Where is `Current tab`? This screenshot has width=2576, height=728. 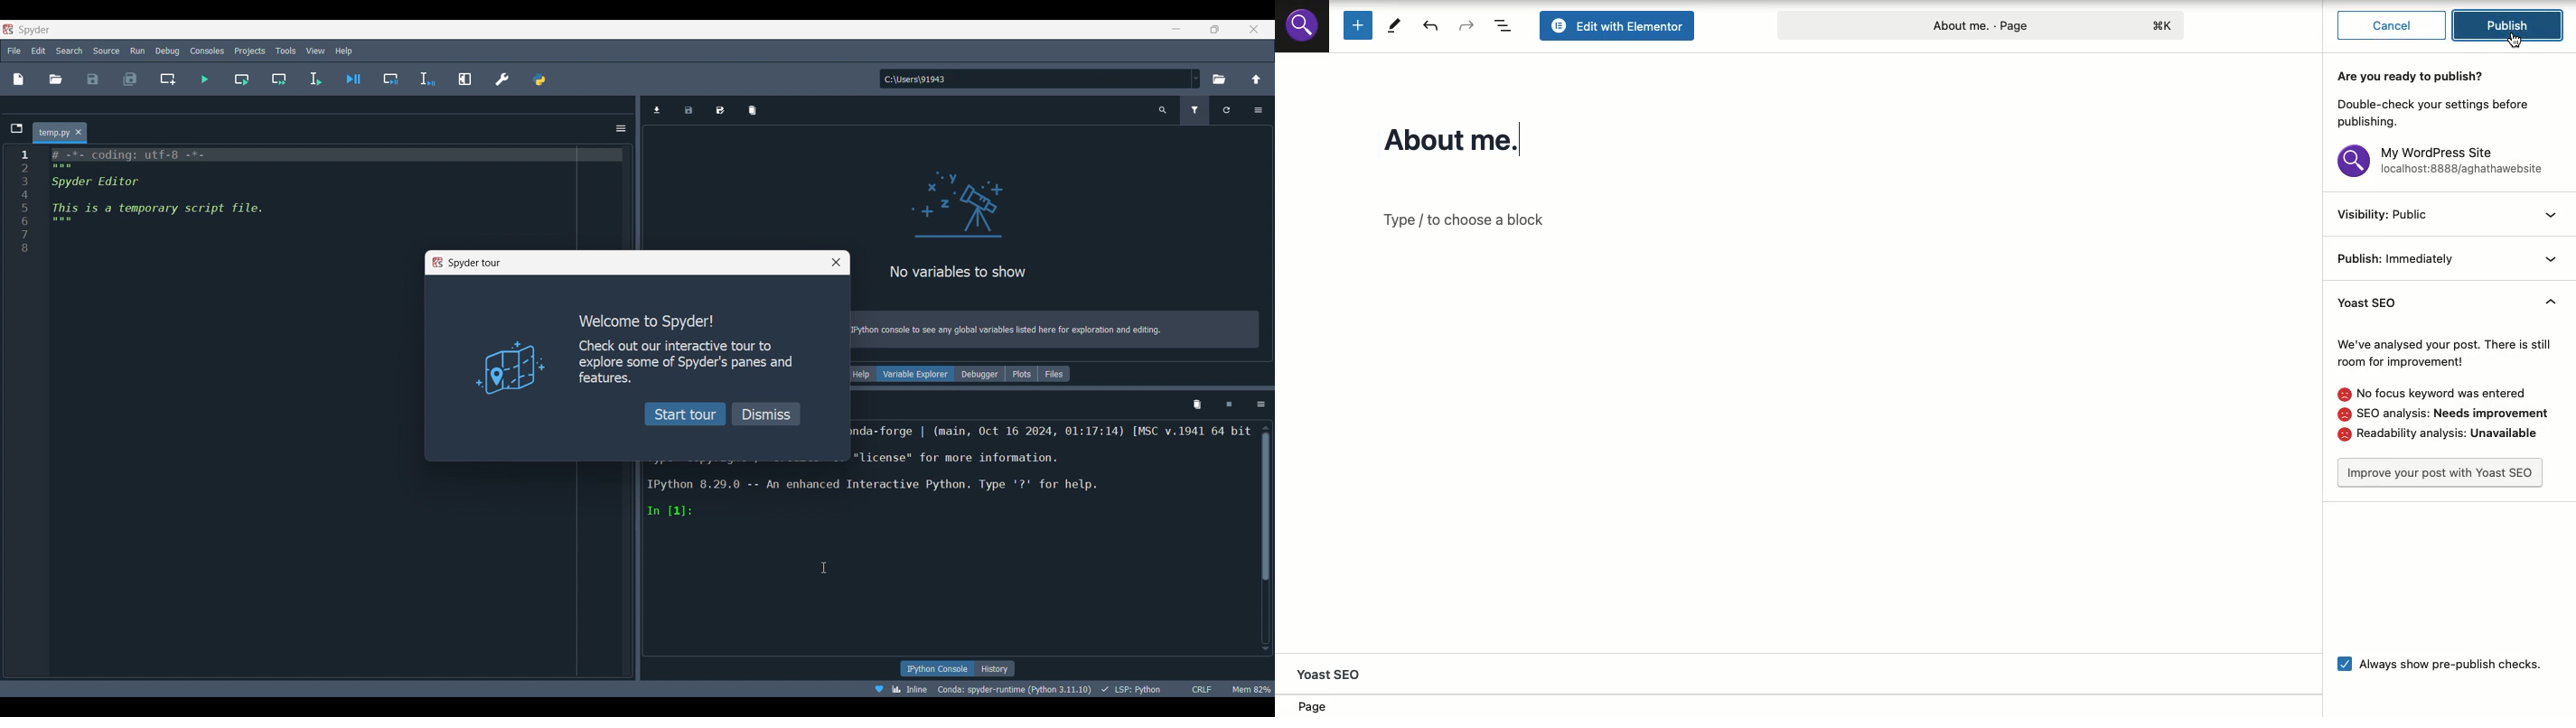 Current tab is located at coordinates (700, 114).